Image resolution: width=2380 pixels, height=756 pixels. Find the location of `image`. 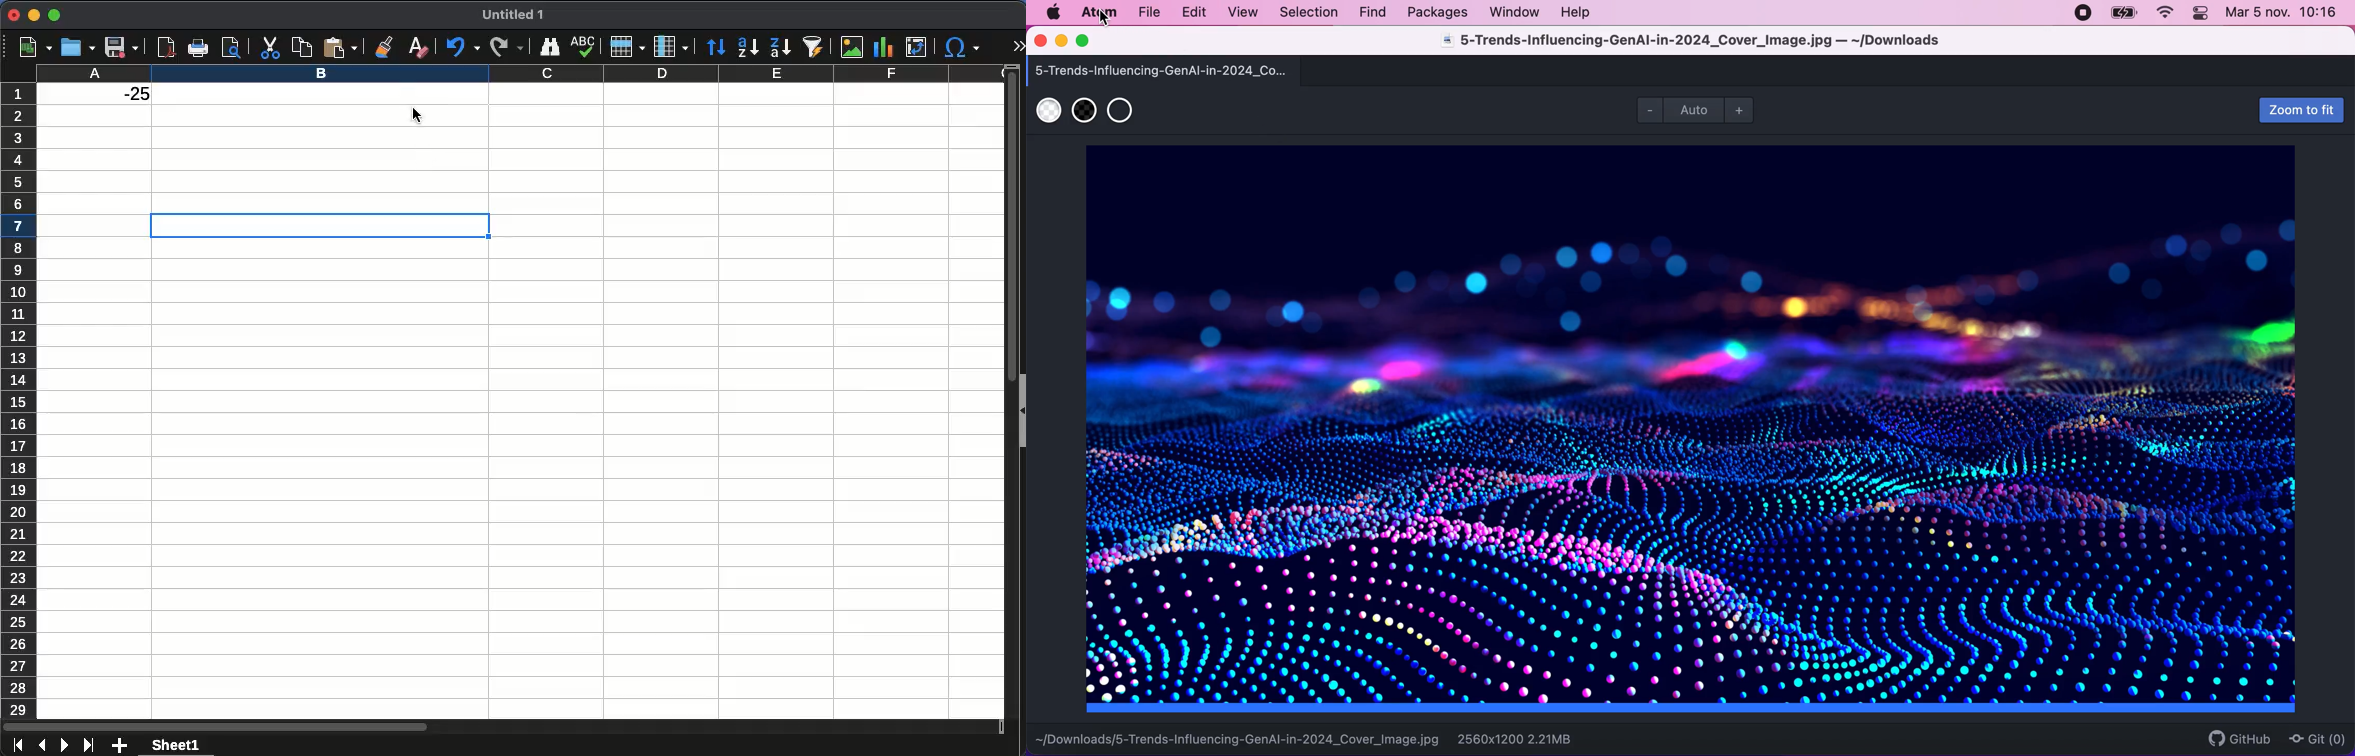

image is located at coordinates (1696, 431).